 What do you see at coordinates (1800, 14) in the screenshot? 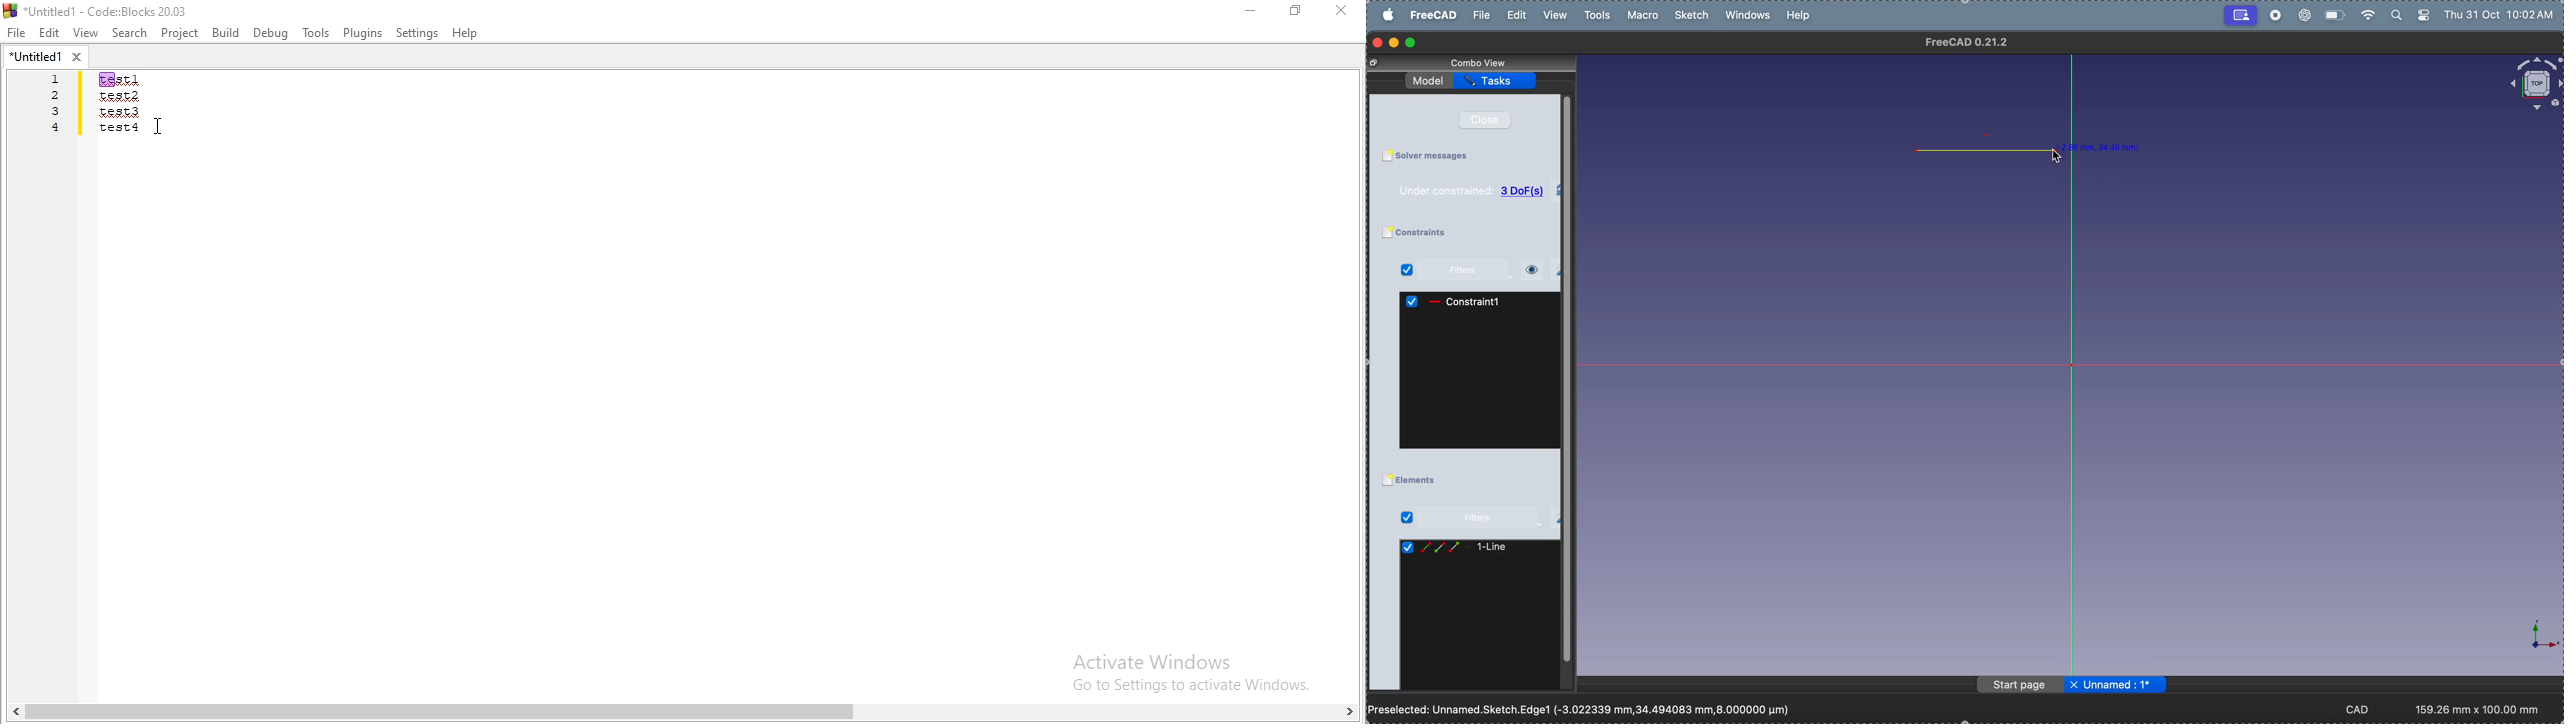
I see `help` at bounding box center [1800, 14].